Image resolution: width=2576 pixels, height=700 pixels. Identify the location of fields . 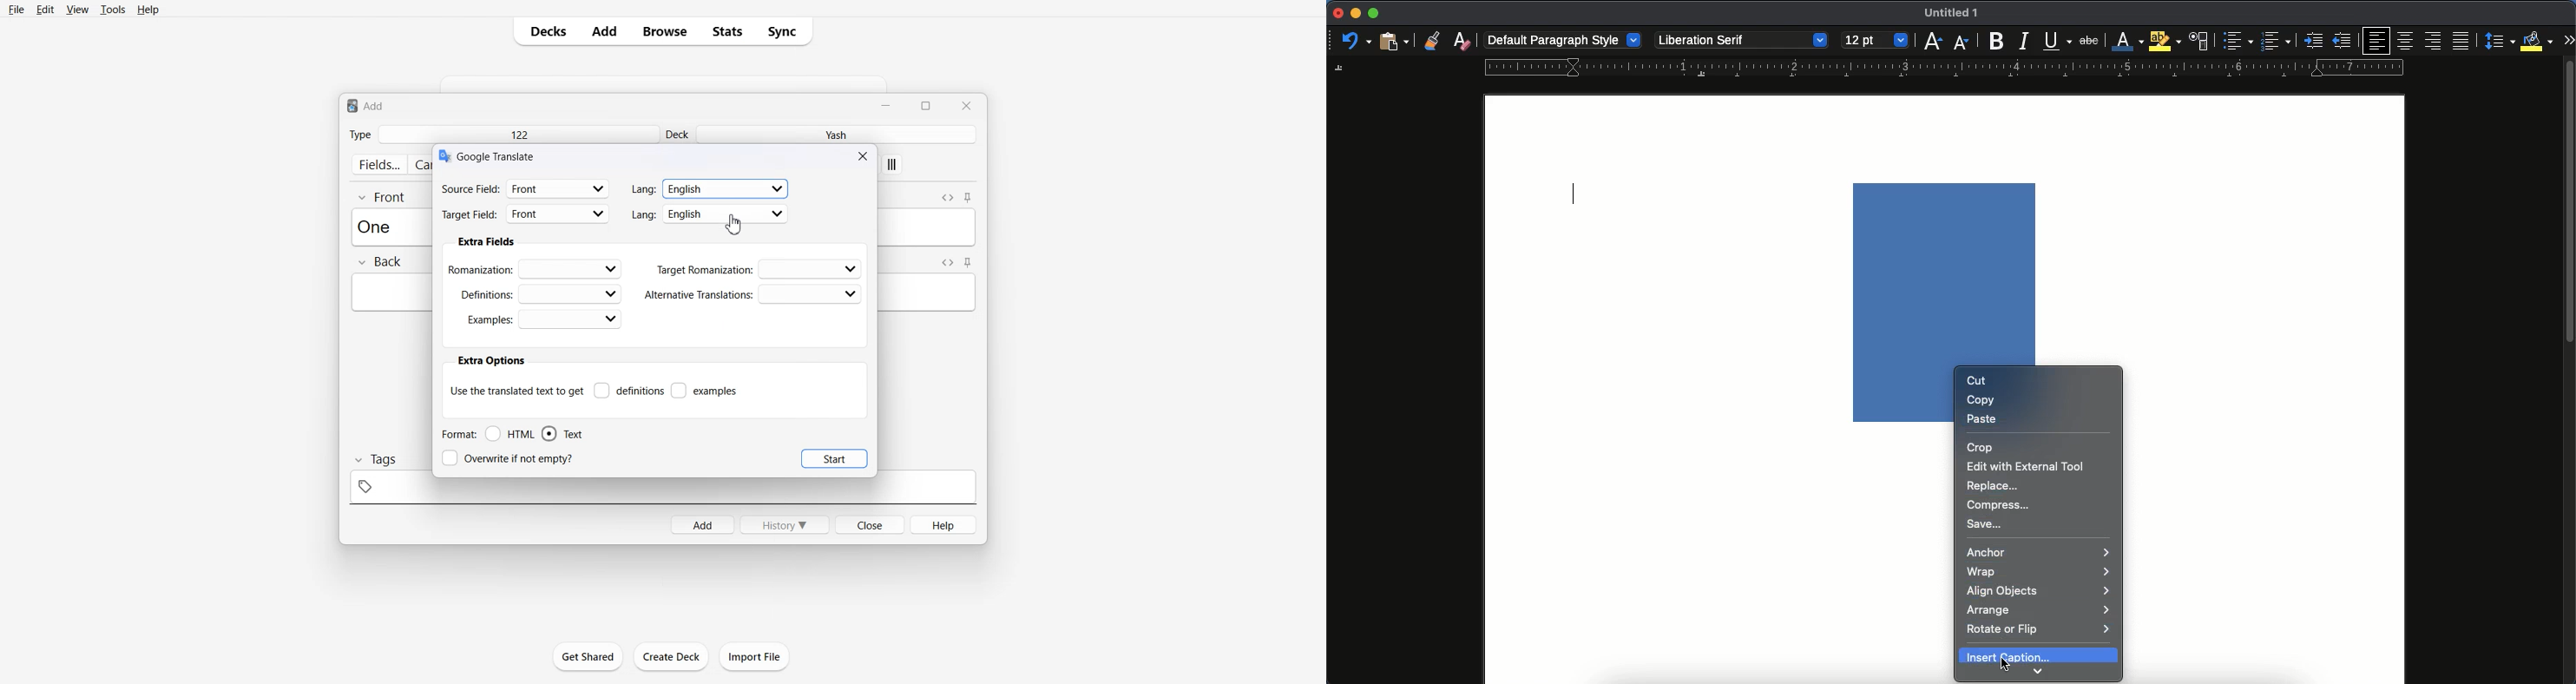
(379, 164).